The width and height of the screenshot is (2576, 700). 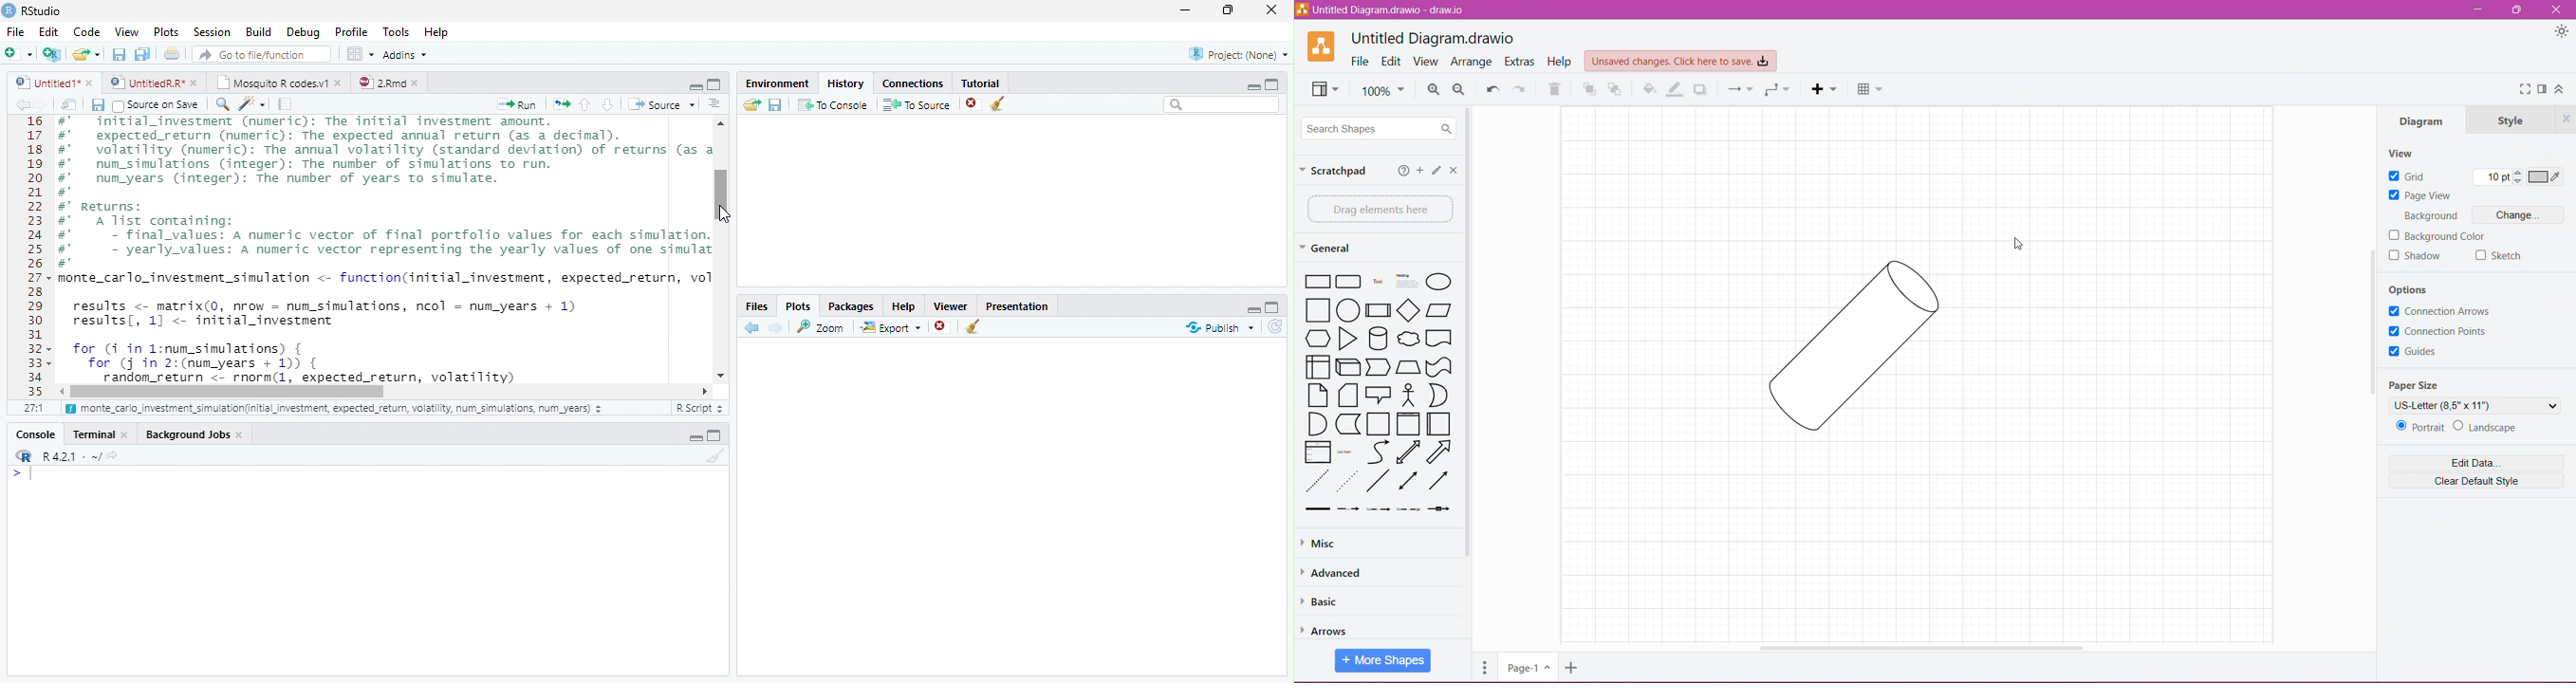 I want to click on Save all open files, so click(x=141, y=54).